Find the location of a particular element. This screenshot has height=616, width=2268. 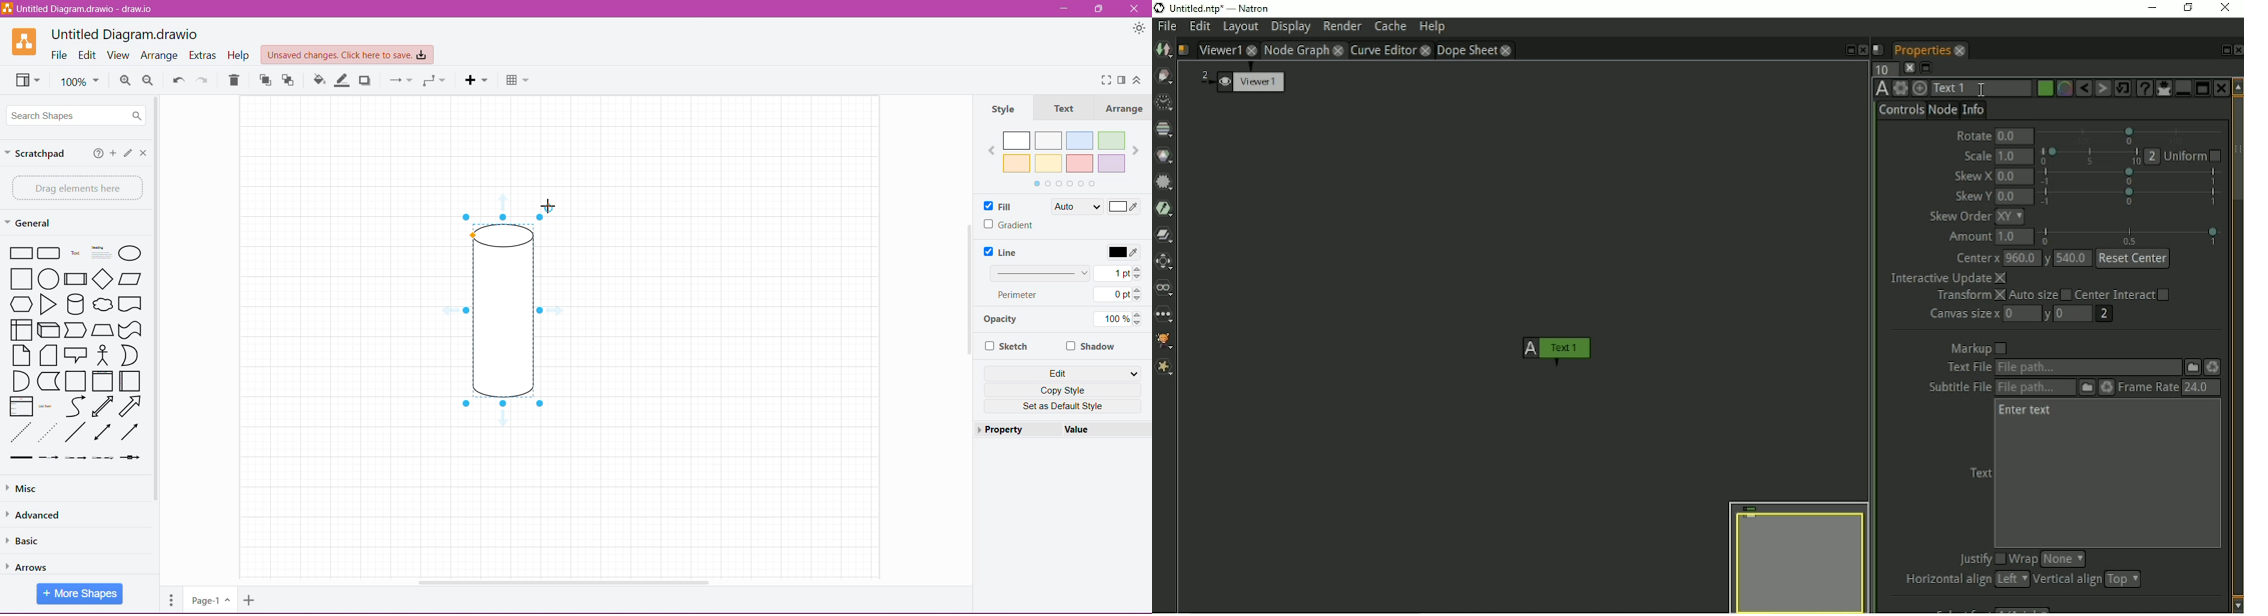

Copy Style is located at coordinates (1066, 389).